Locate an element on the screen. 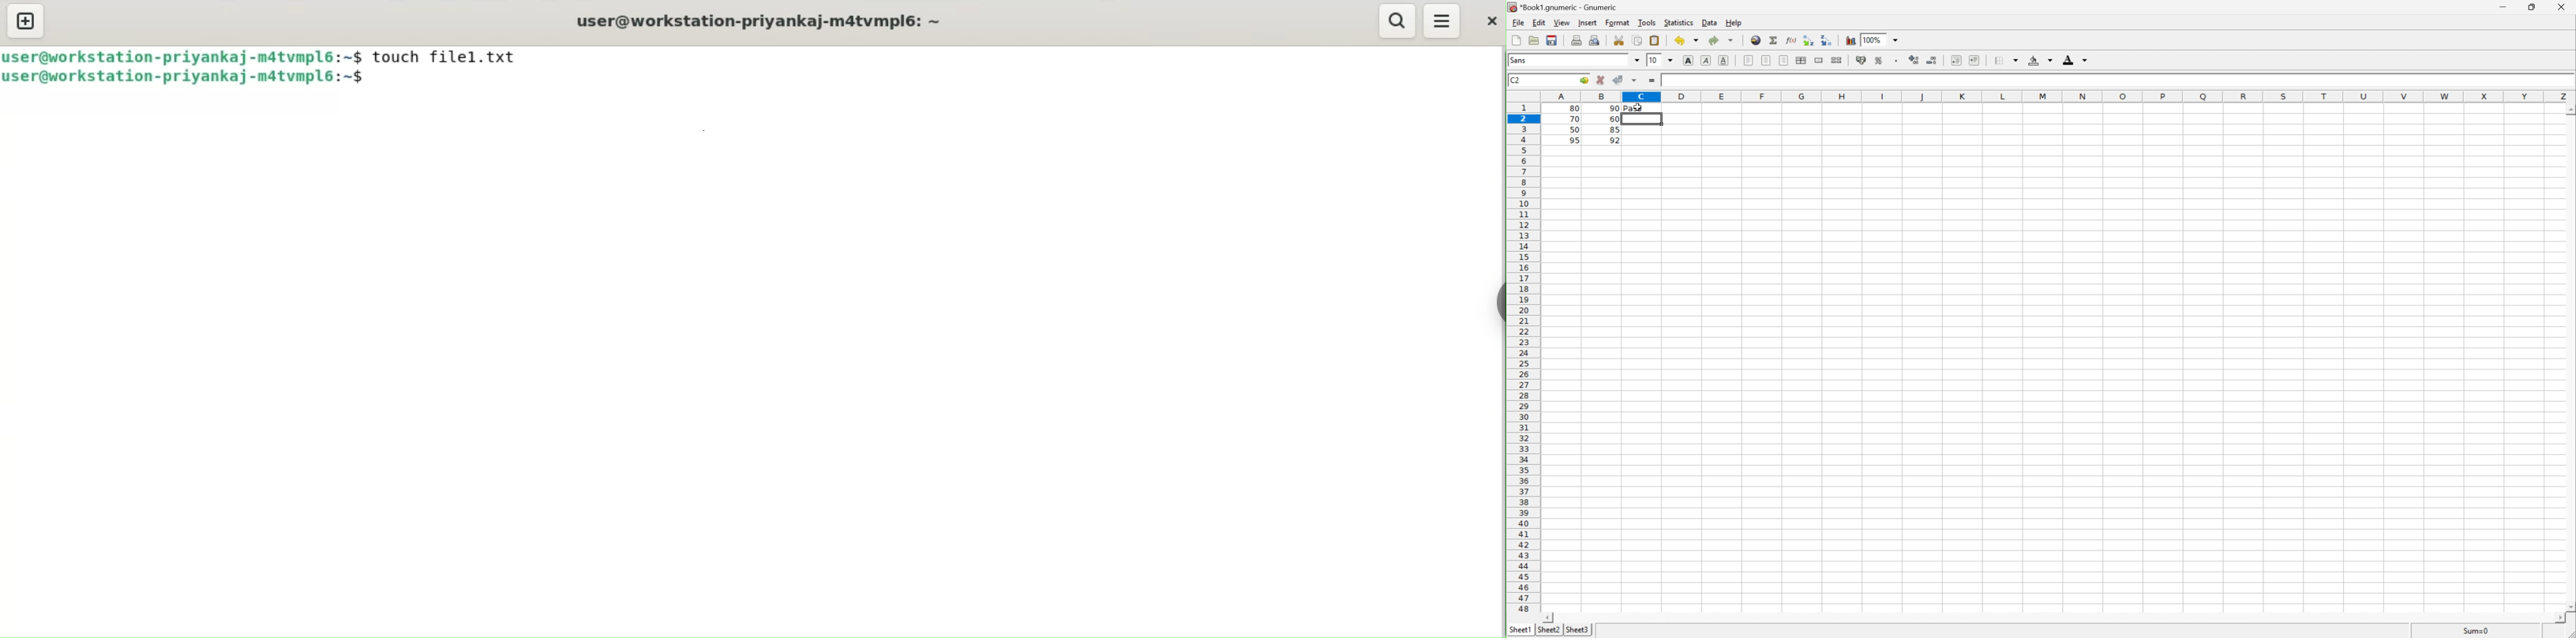  Increase indent, and align the contents to the left is located at coordinates (1977, 59).